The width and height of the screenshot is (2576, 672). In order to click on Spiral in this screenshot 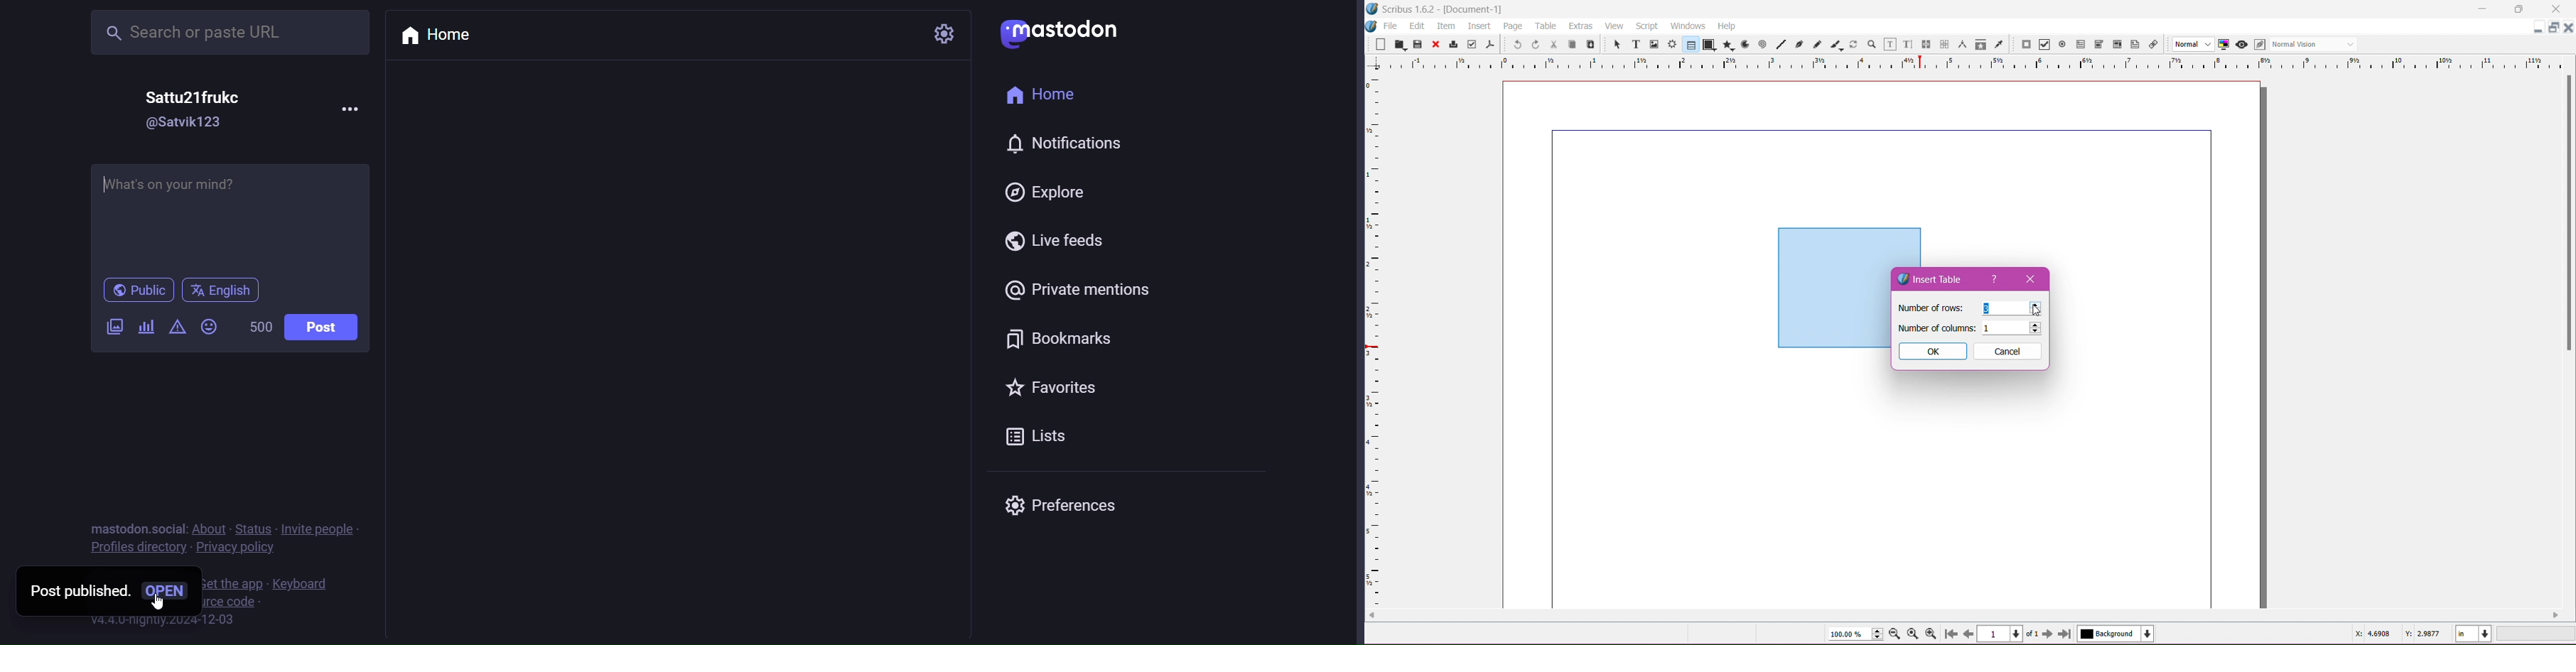, I will do `click(1762, 44)`.